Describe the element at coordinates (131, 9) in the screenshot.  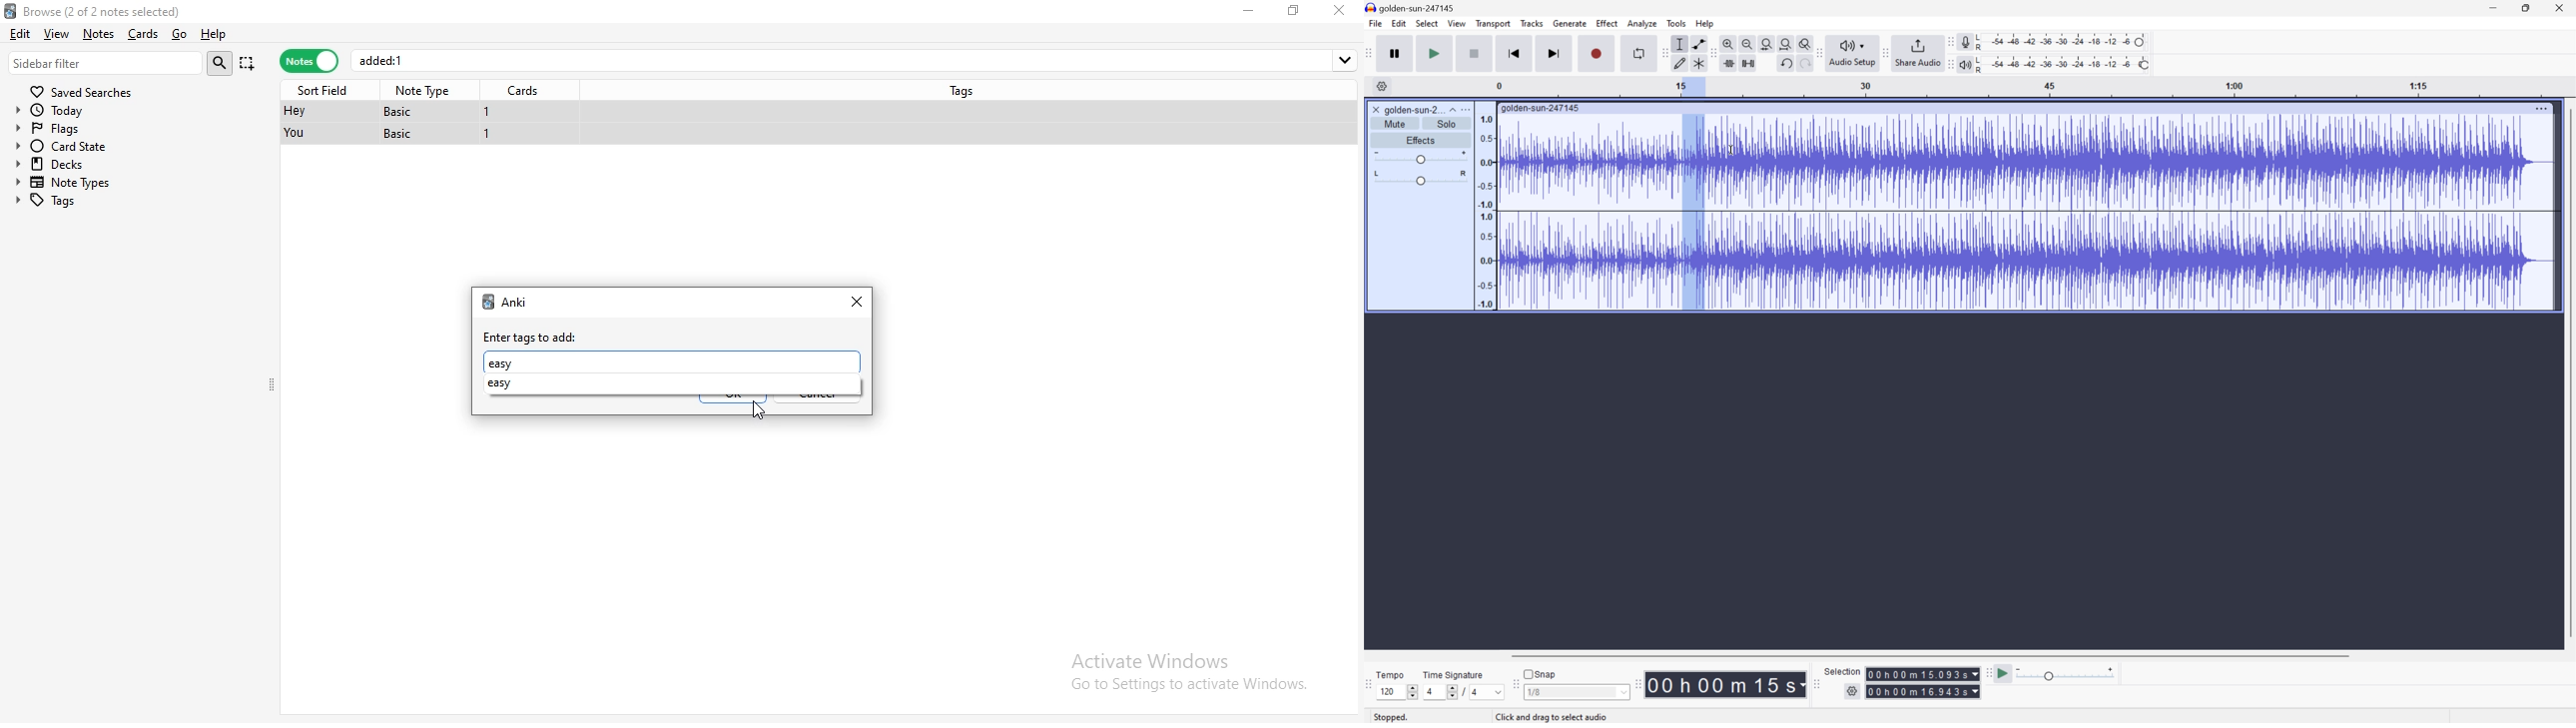
I see `browse` at that location.